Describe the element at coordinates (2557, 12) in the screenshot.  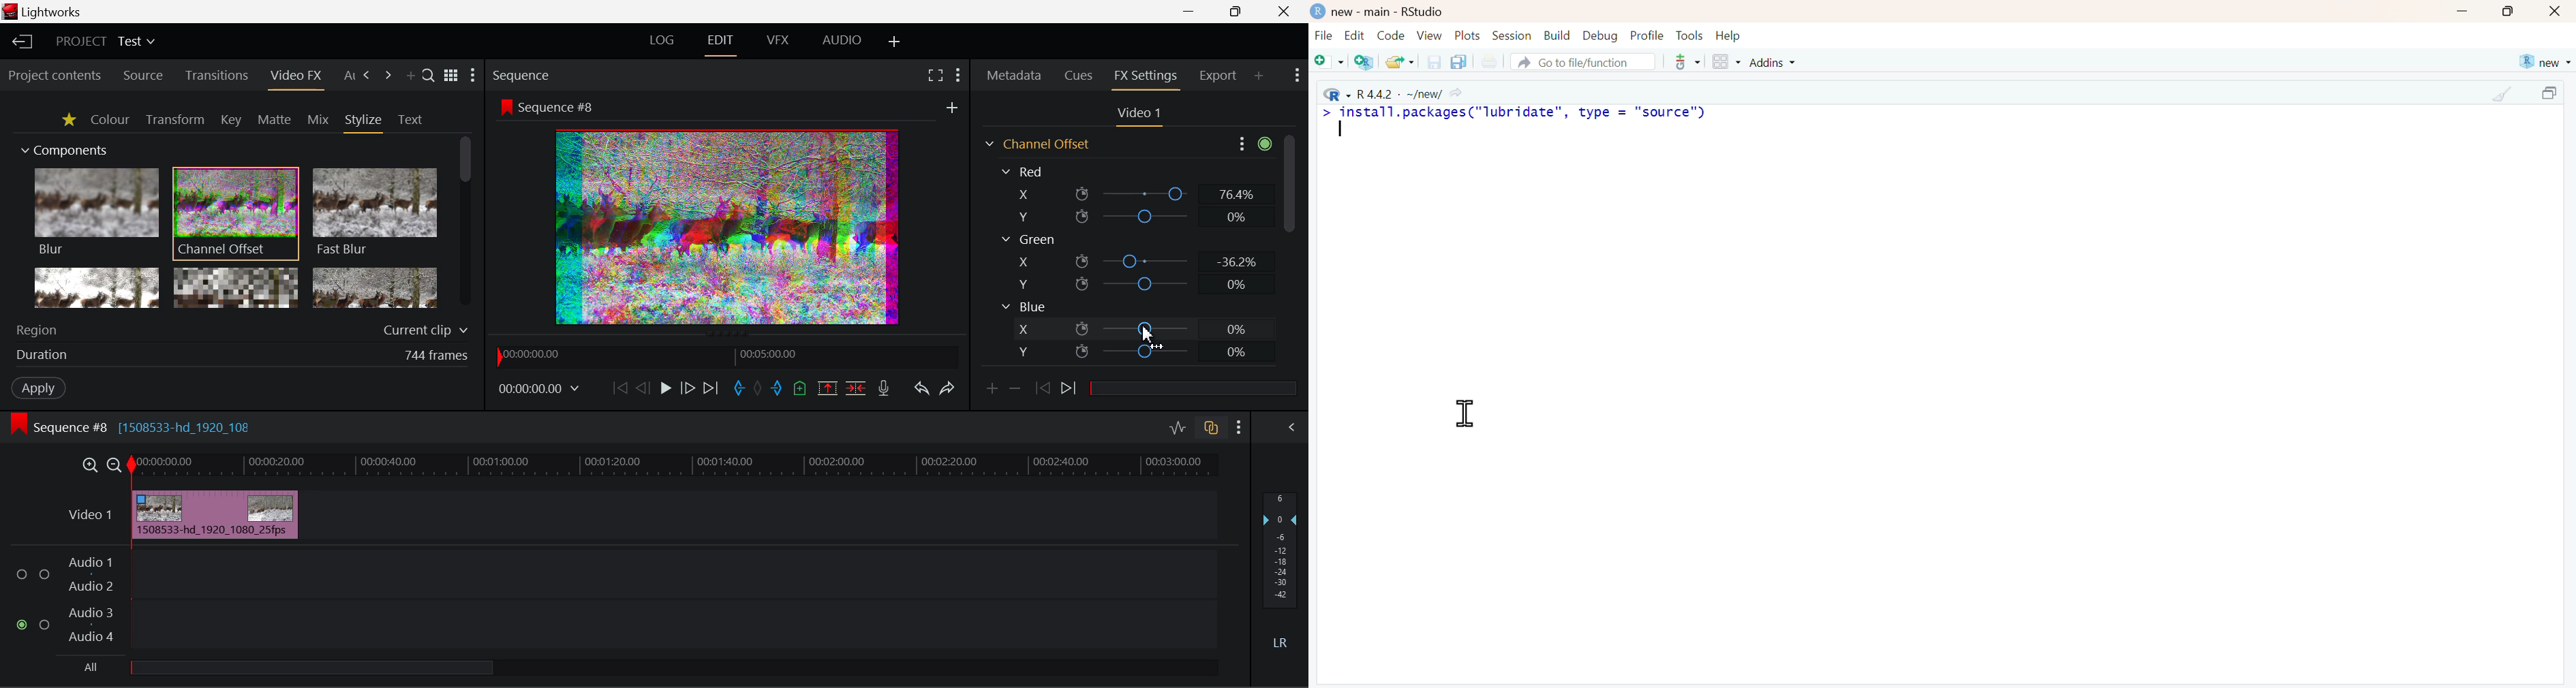
I see `close` at that location.